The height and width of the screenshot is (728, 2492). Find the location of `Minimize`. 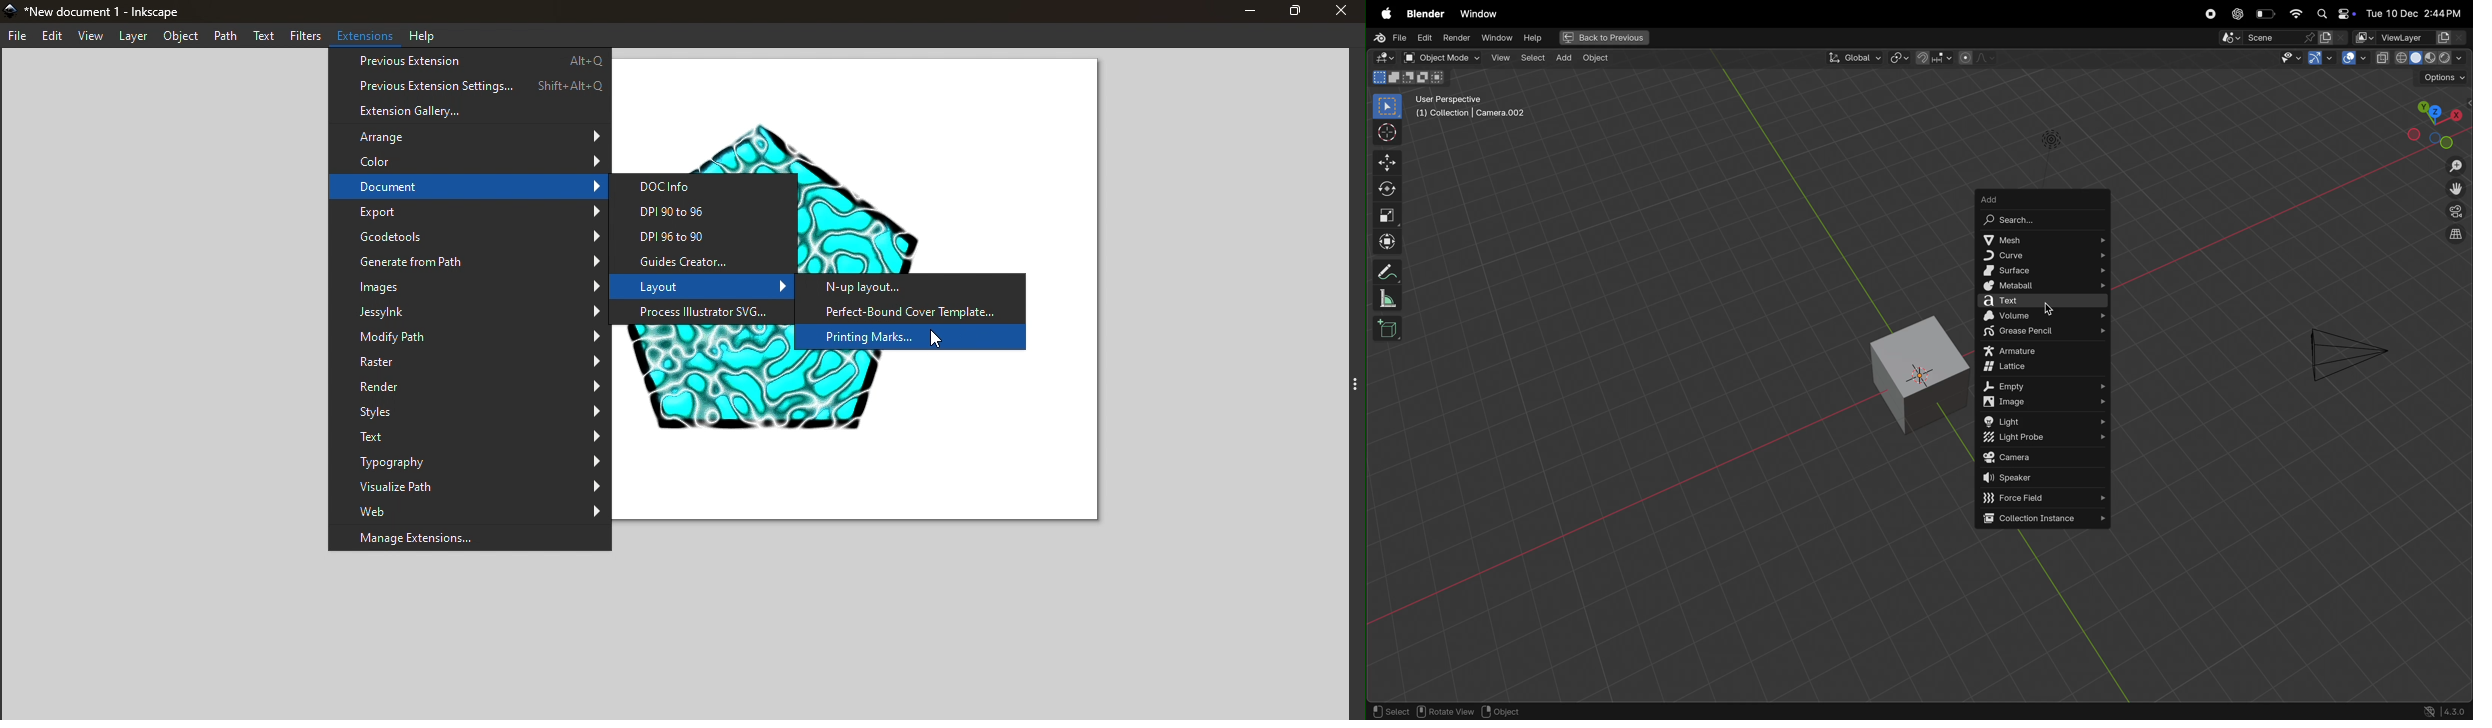

Minimize is located at coordinates (1240, 12).